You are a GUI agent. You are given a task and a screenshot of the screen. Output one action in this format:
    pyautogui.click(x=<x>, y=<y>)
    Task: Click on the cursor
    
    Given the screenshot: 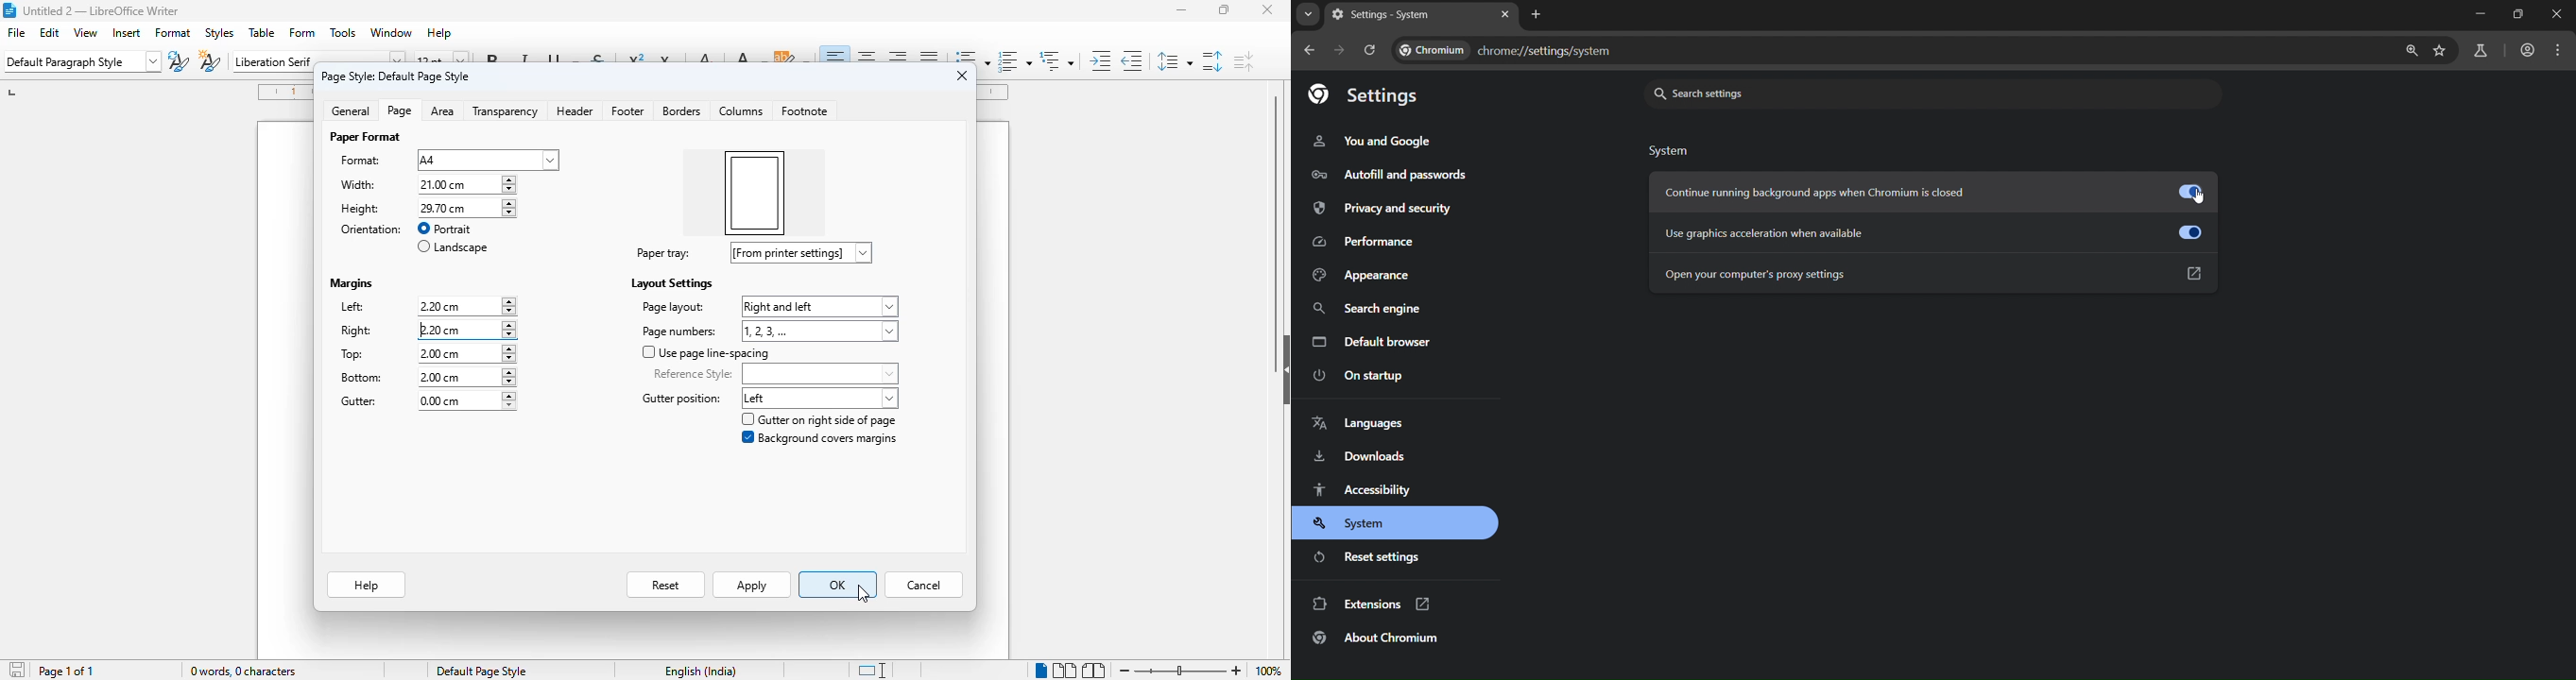 What is the action you would take?
    pyautogui.click(x=2204, y=200)
    